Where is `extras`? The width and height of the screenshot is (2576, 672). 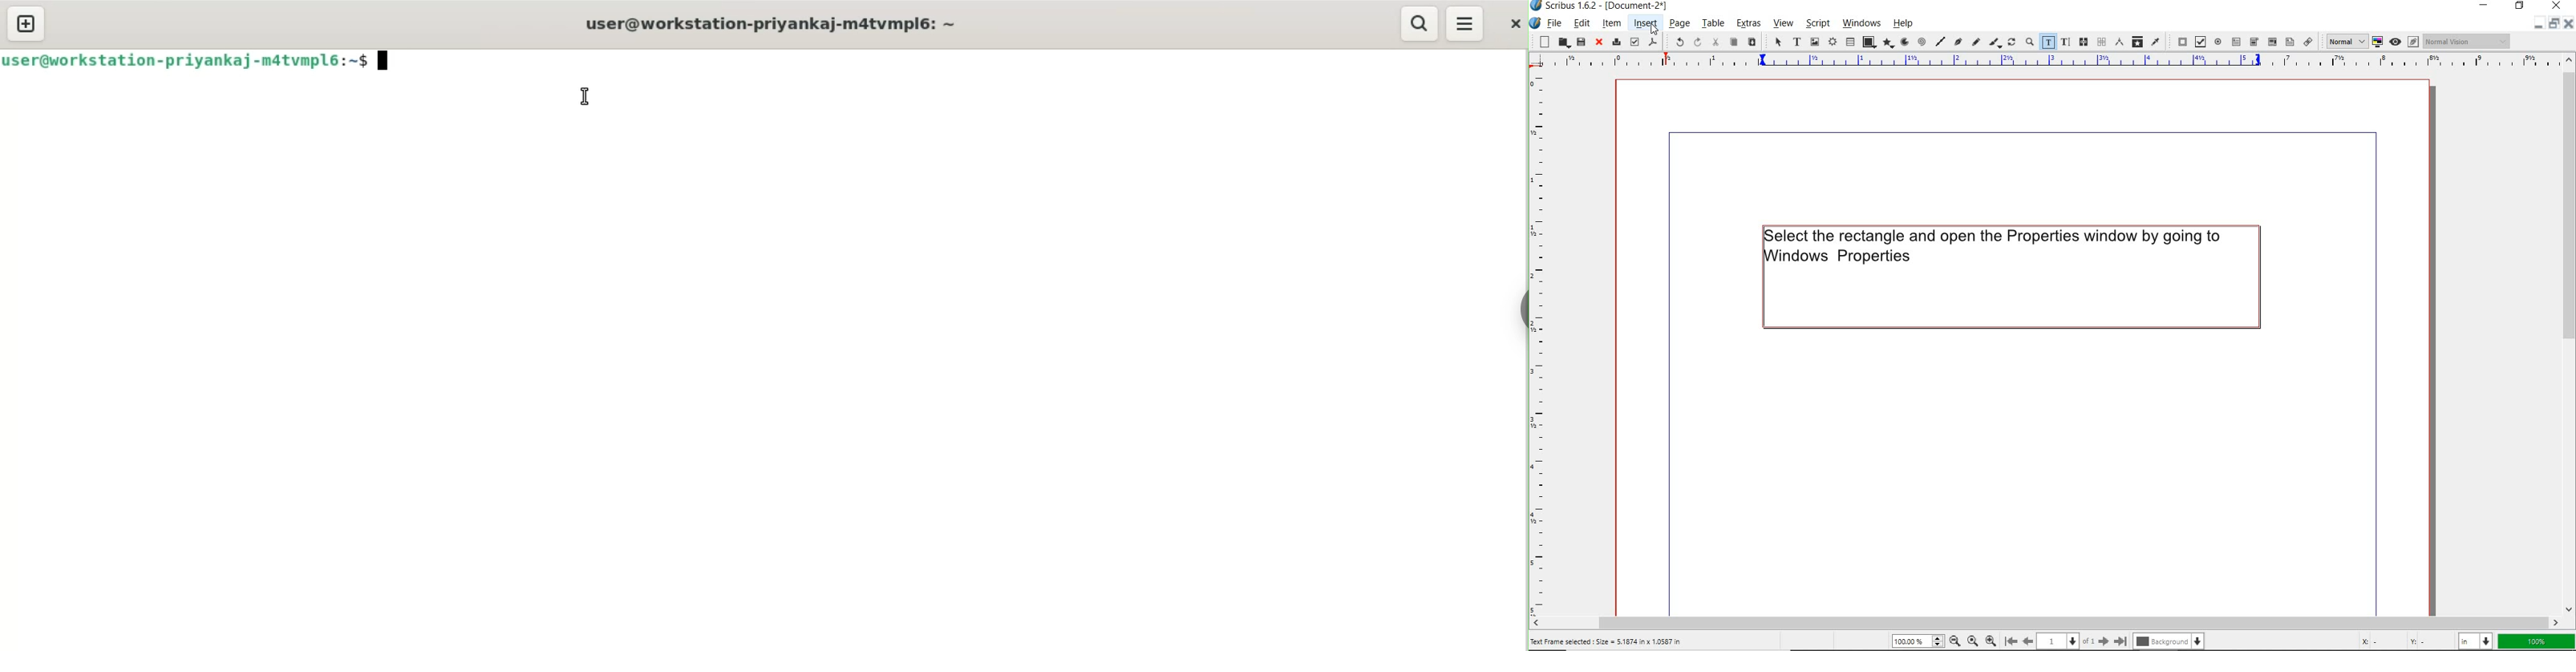
extras is located at coordinates (1751, 24).